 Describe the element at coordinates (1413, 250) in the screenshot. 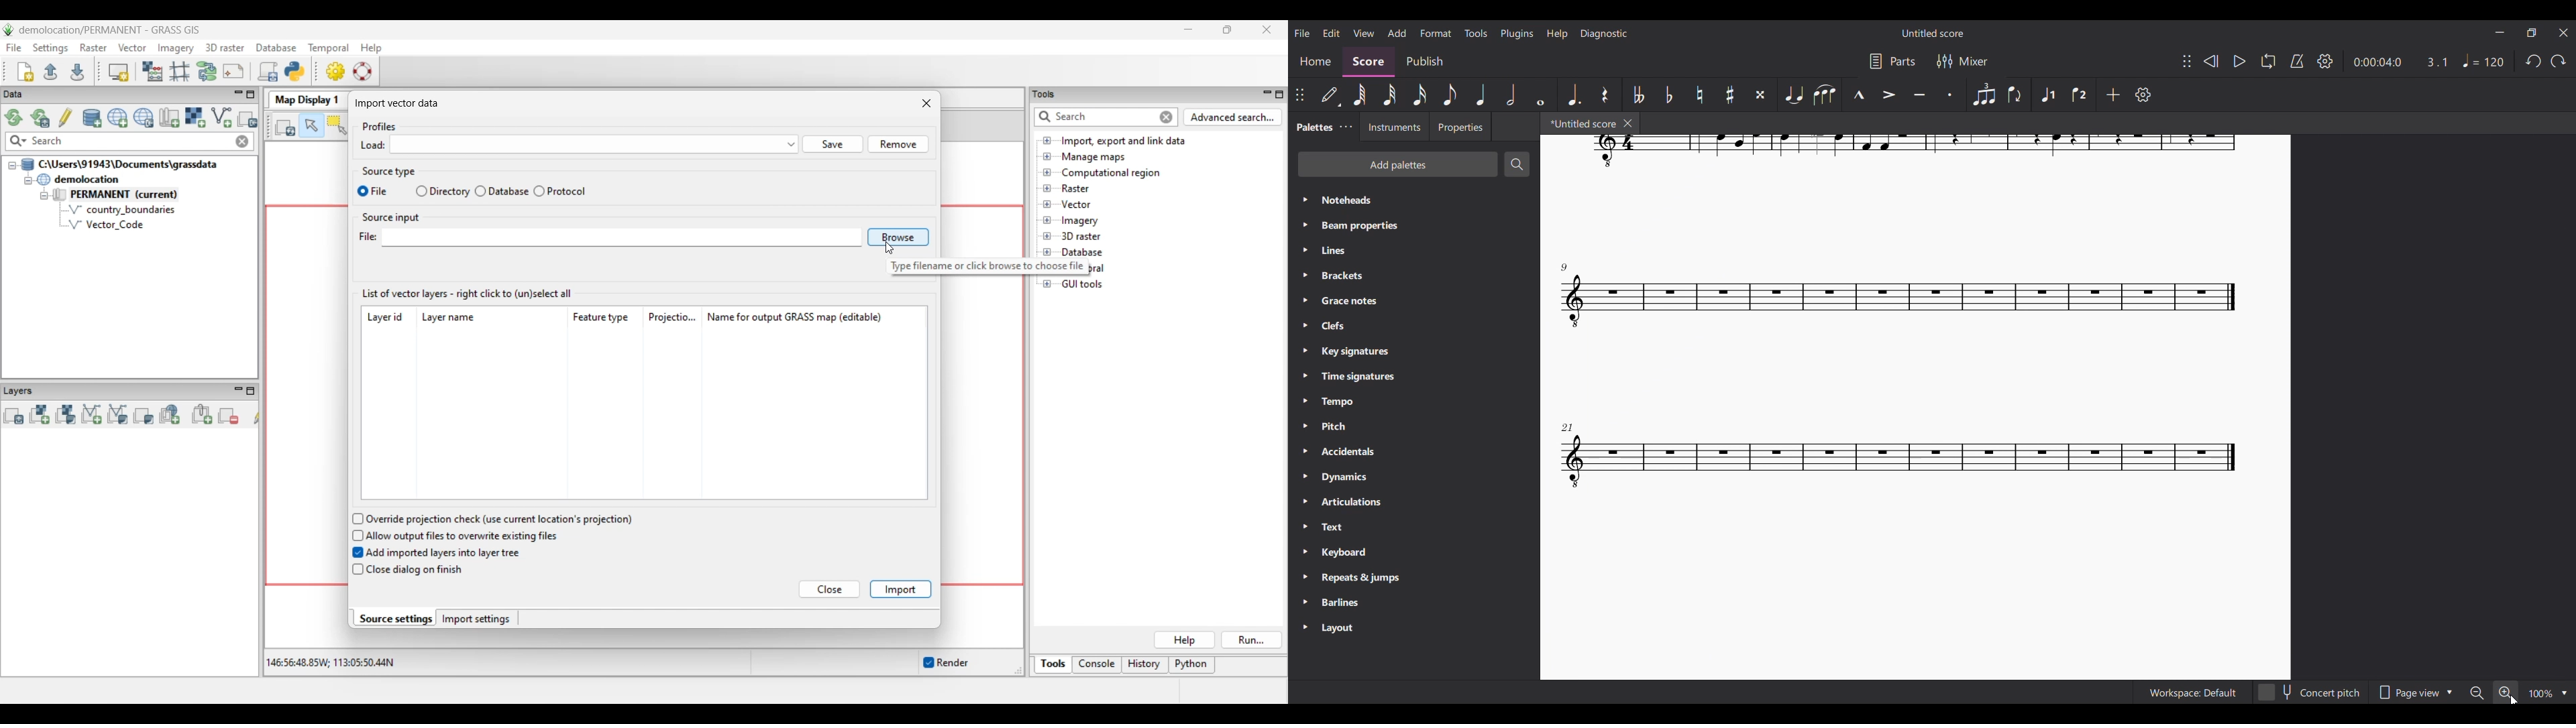

I see `Lines` at that location.